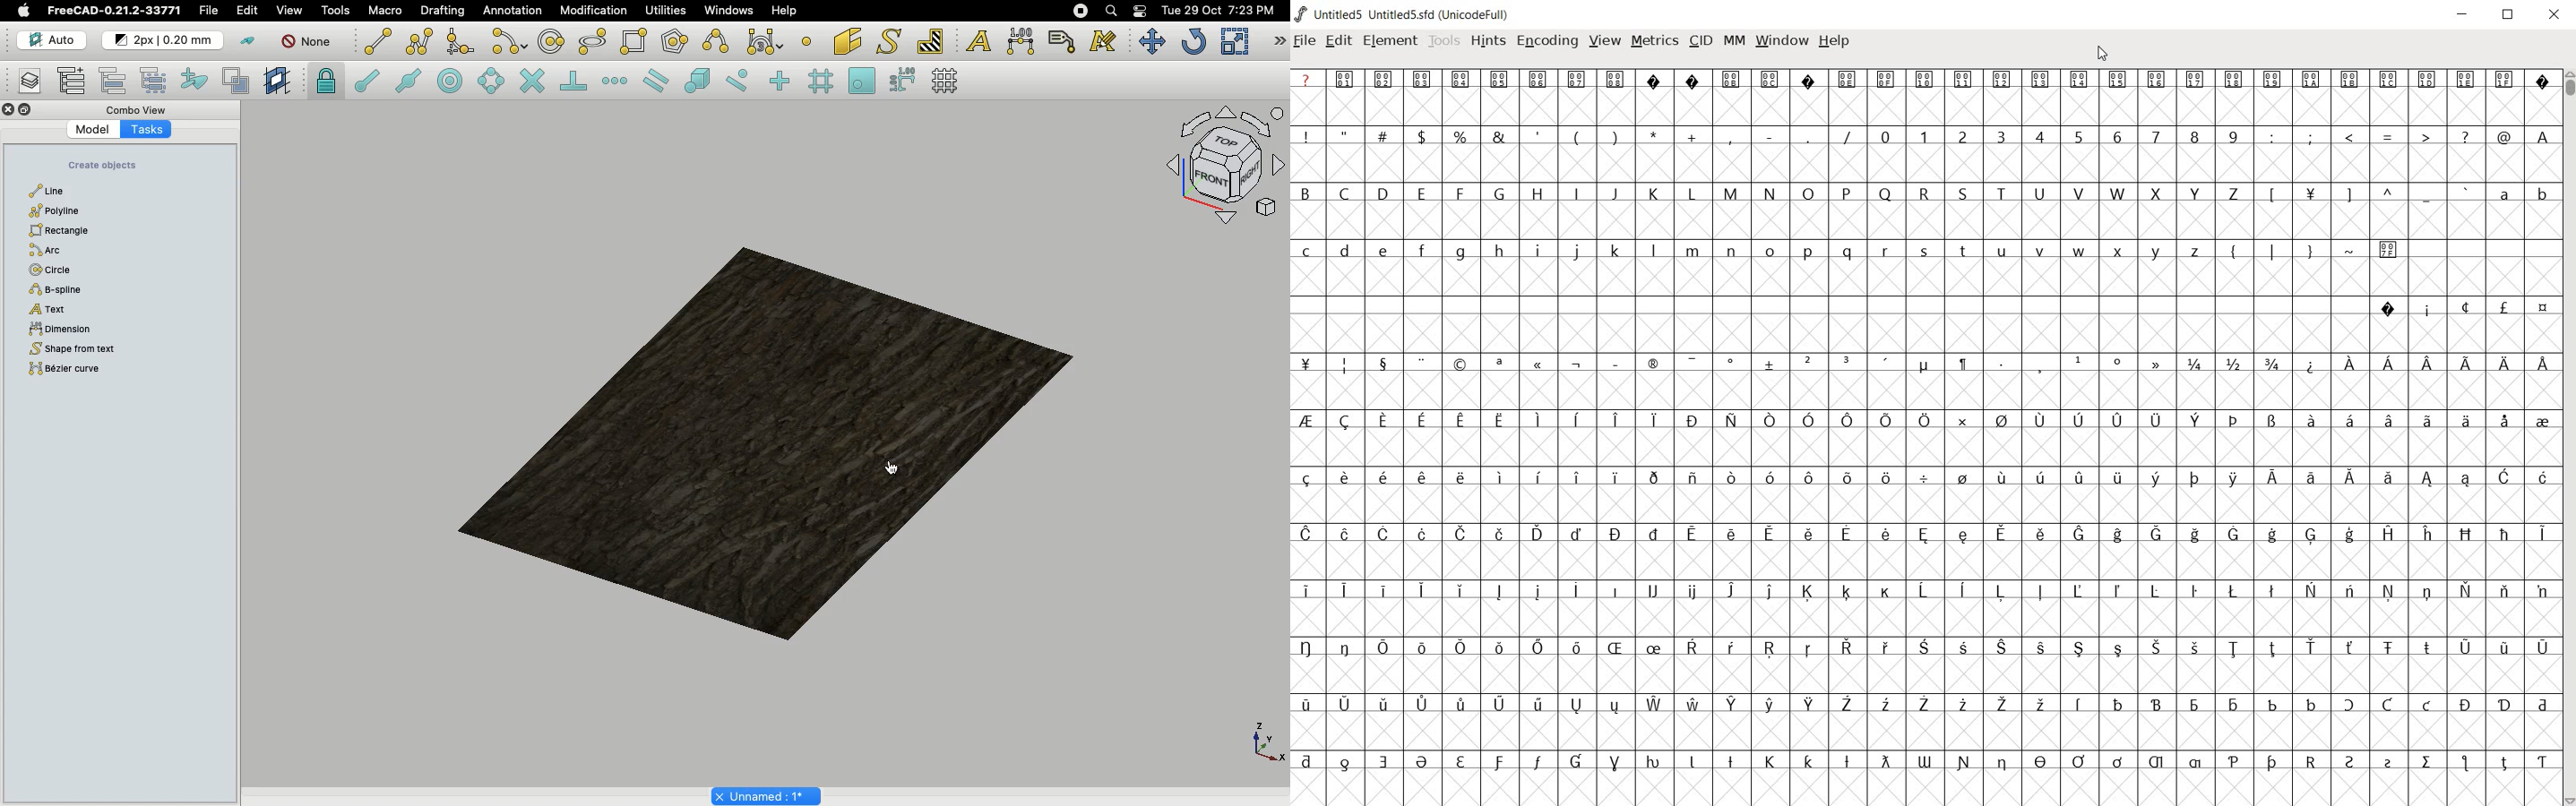 The width and height of the screenshot is (2576, 812). Describe the element at coordinates (1615, 534) in the screenshot. I see `Symbol` at that location.